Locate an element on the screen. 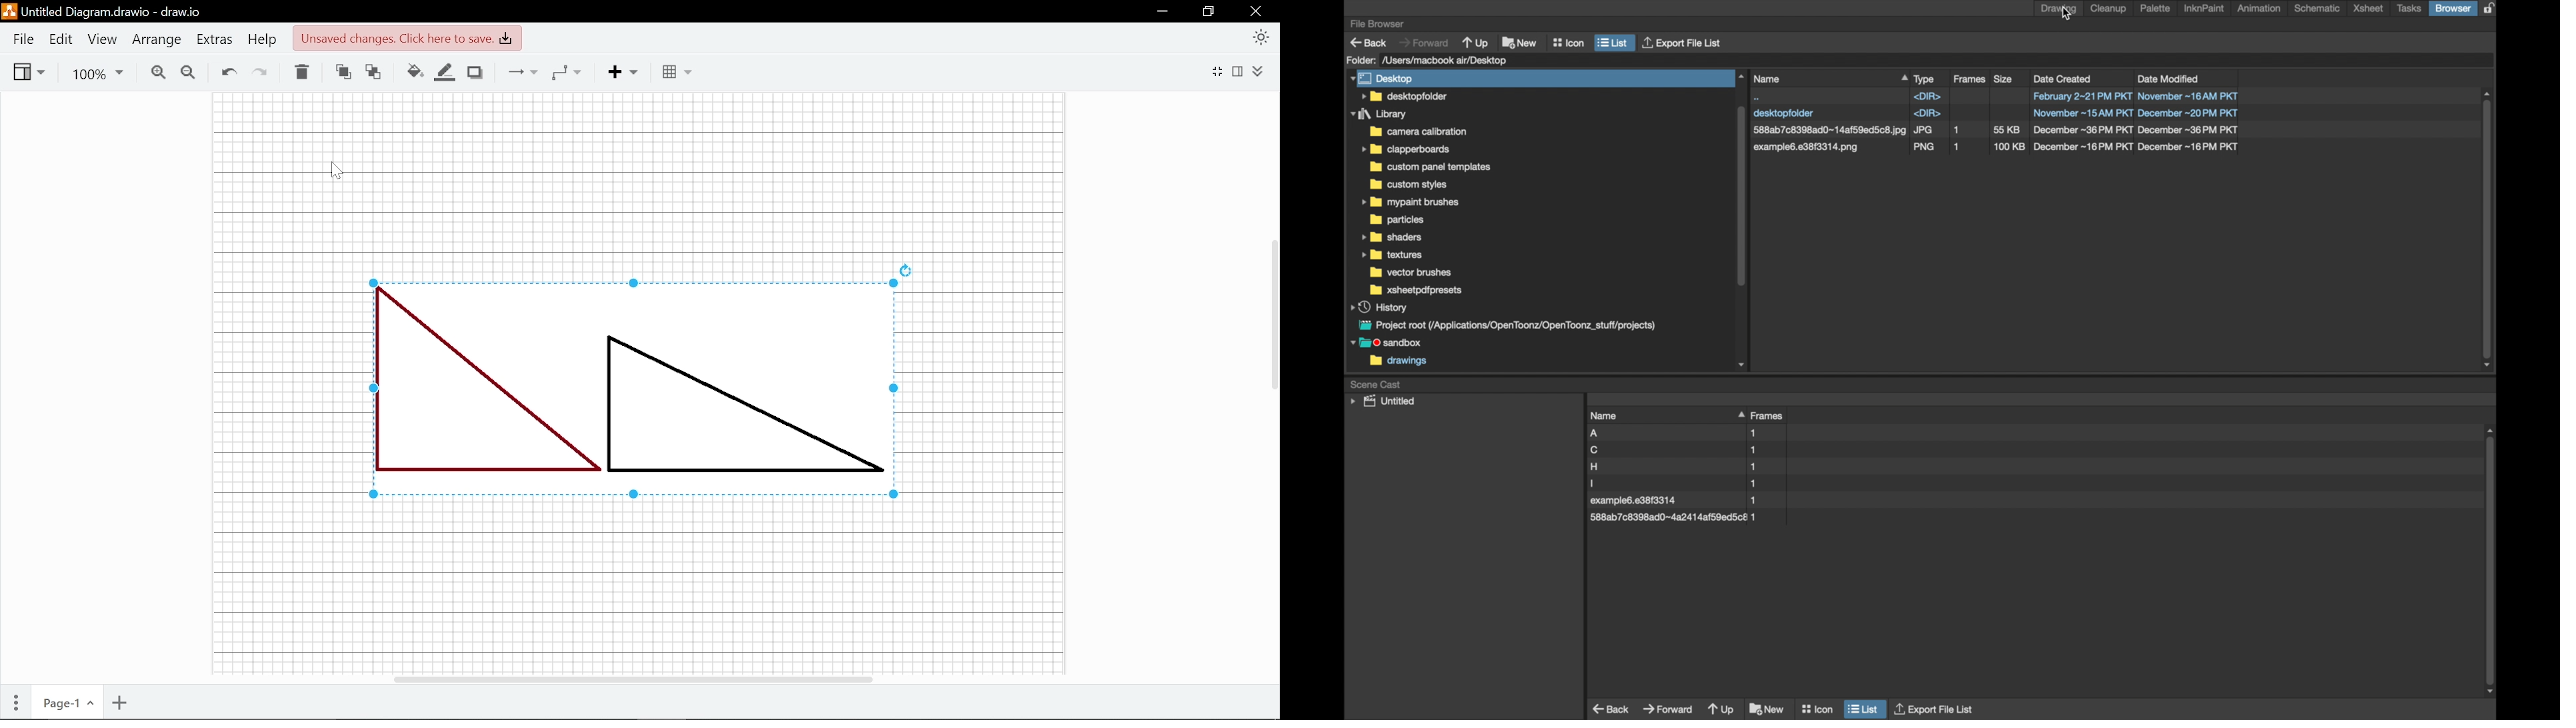  scroll box is located at coordinates (2492, 562).